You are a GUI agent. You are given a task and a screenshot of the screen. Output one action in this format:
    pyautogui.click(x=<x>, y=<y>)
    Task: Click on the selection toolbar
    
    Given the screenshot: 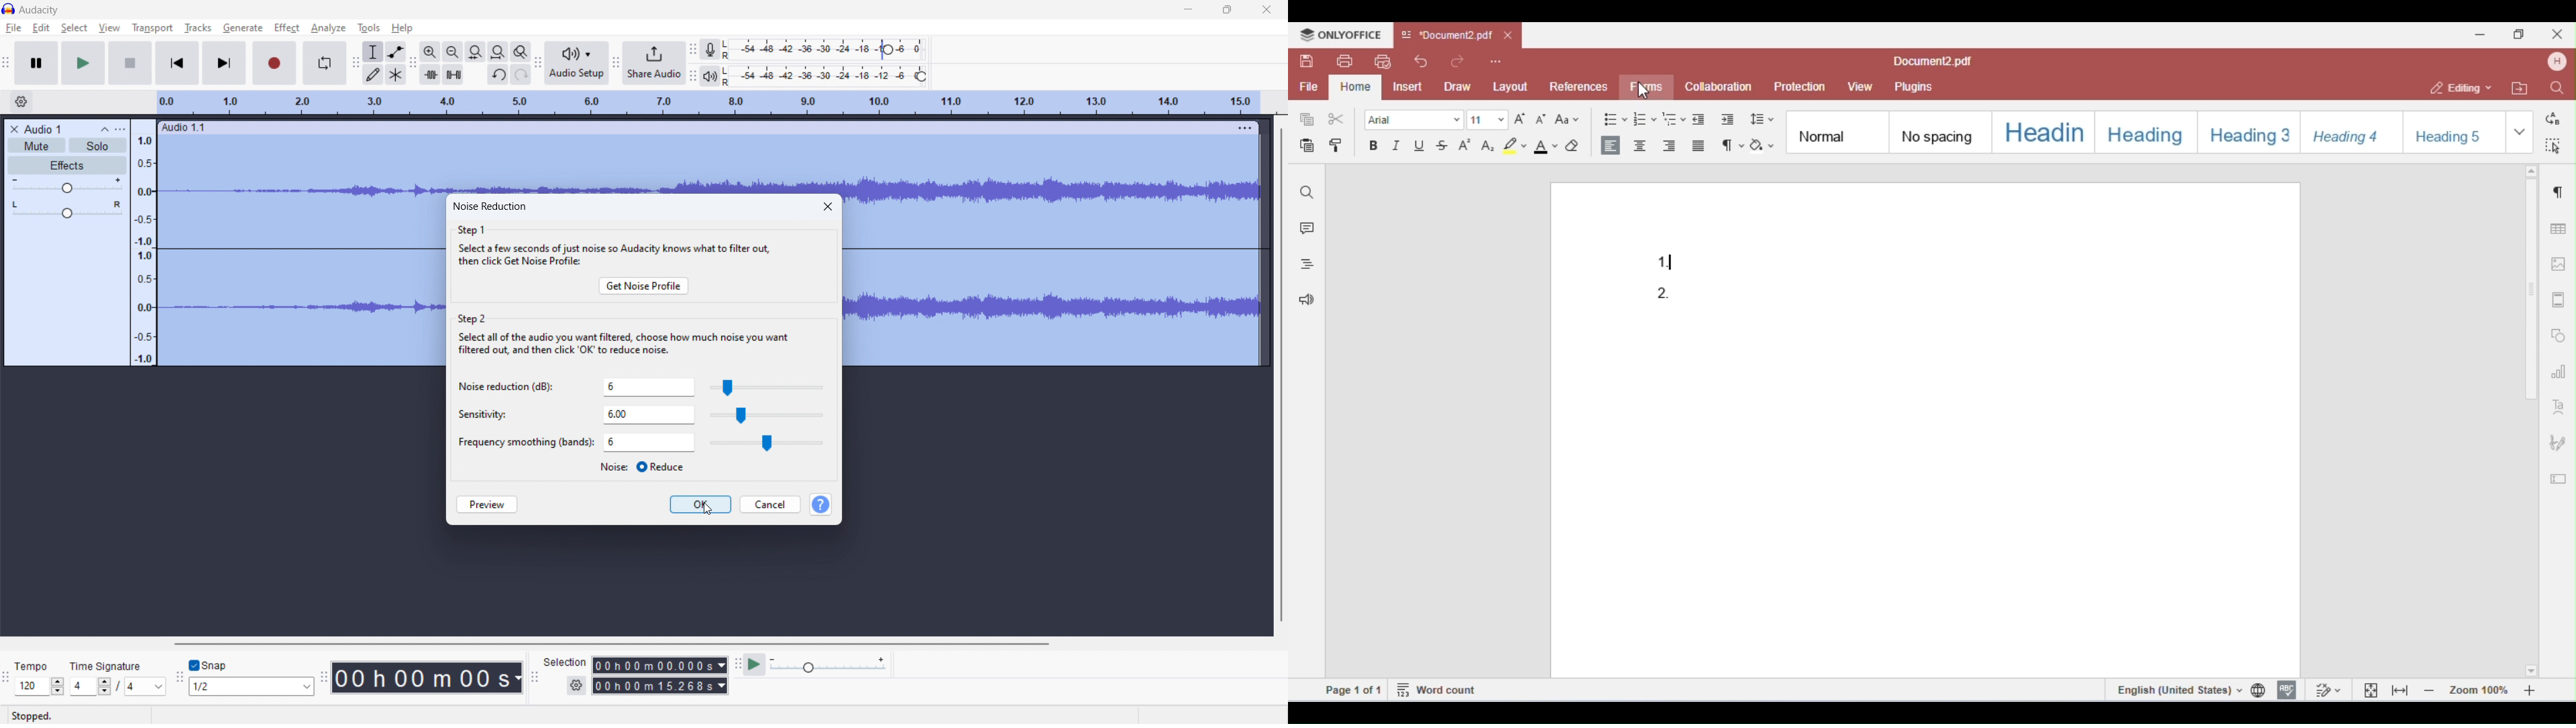 What is the action you would take?
    pyautogui.click(x=535, y=674)
    